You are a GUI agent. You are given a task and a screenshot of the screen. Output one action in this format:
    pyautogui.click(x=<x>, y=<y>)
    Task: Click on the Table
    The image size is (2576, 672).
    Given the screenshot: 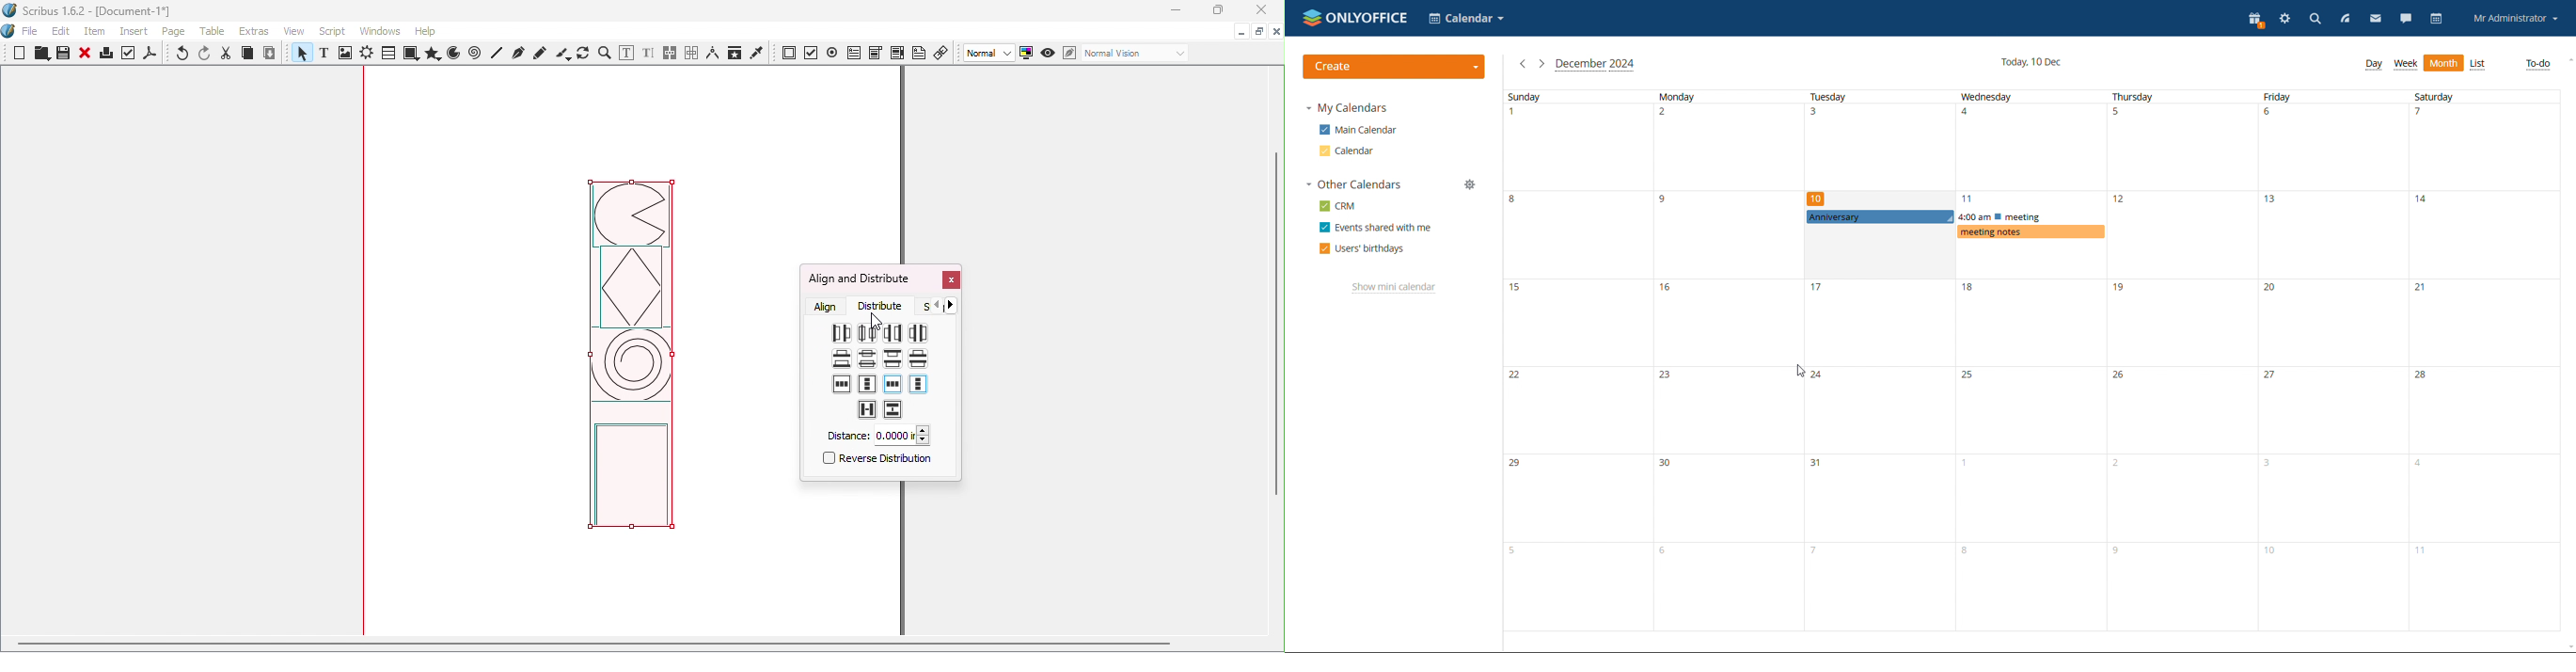 What is the action you would take?
    pyautogui.click(x=215, y=32)
    